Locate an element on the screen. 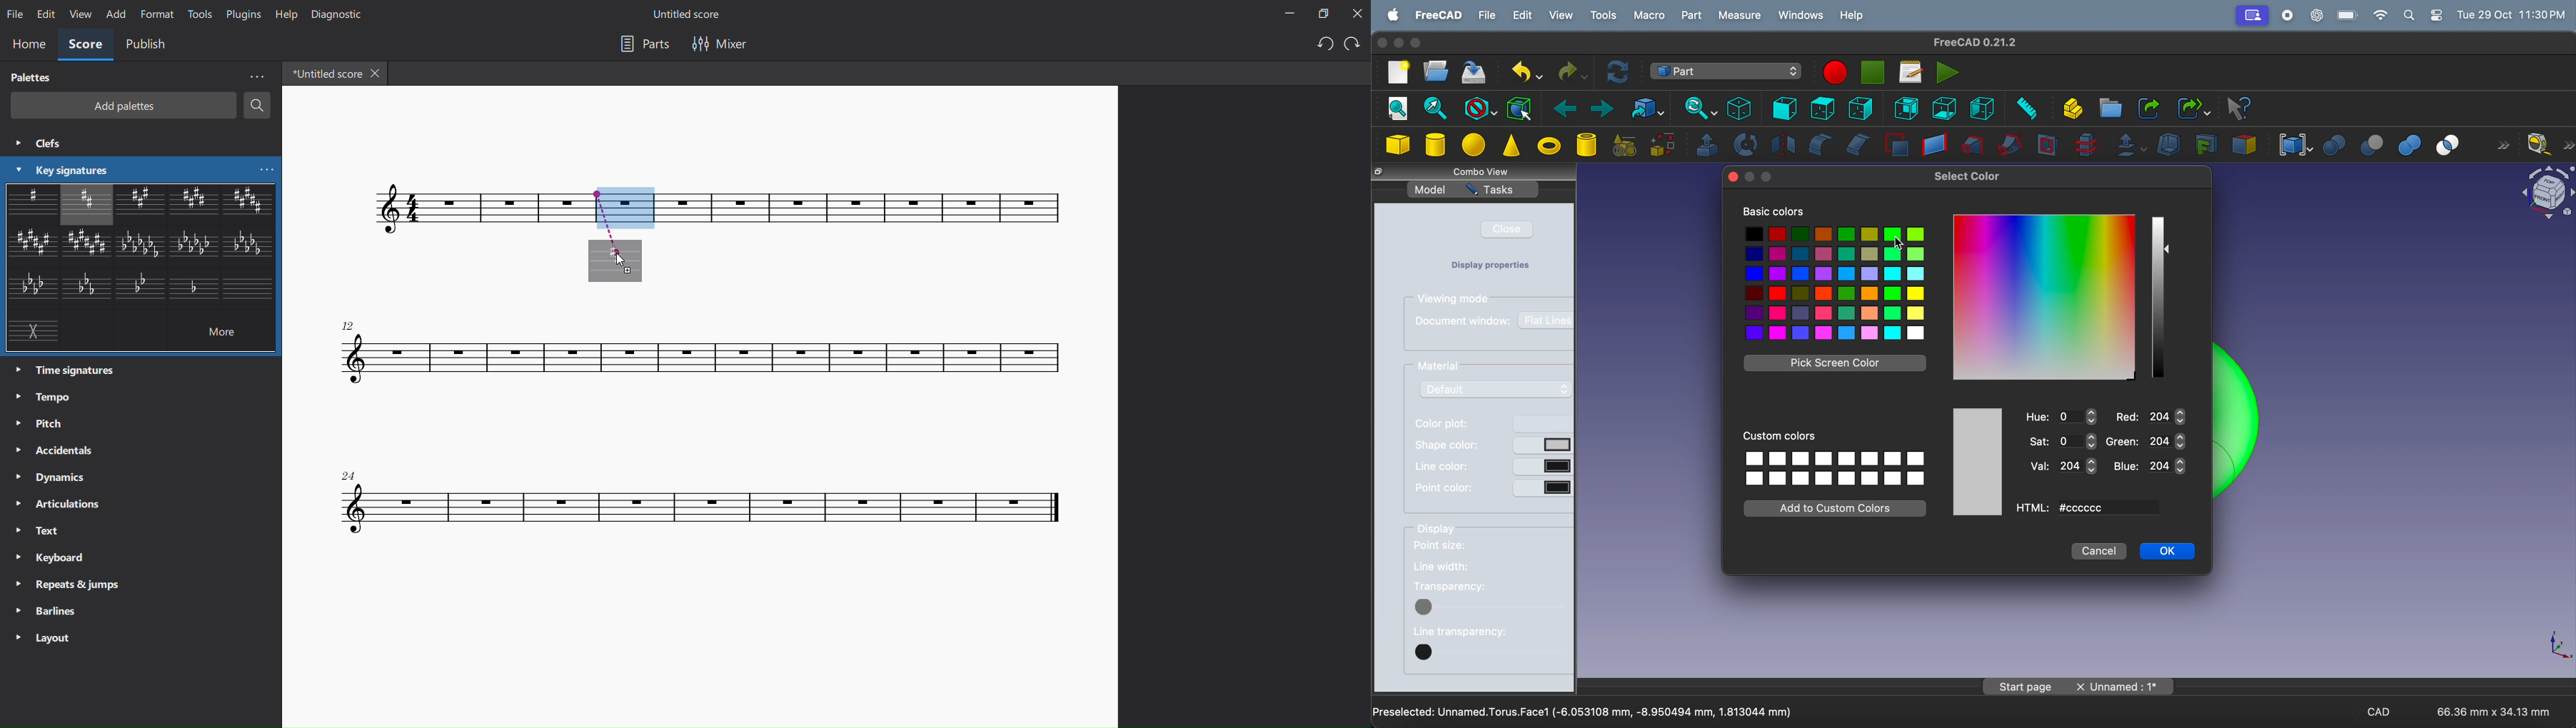 Image resolution: width=2576 pixels, height=728 pixels. articulations is located at coordinates (64, 505).